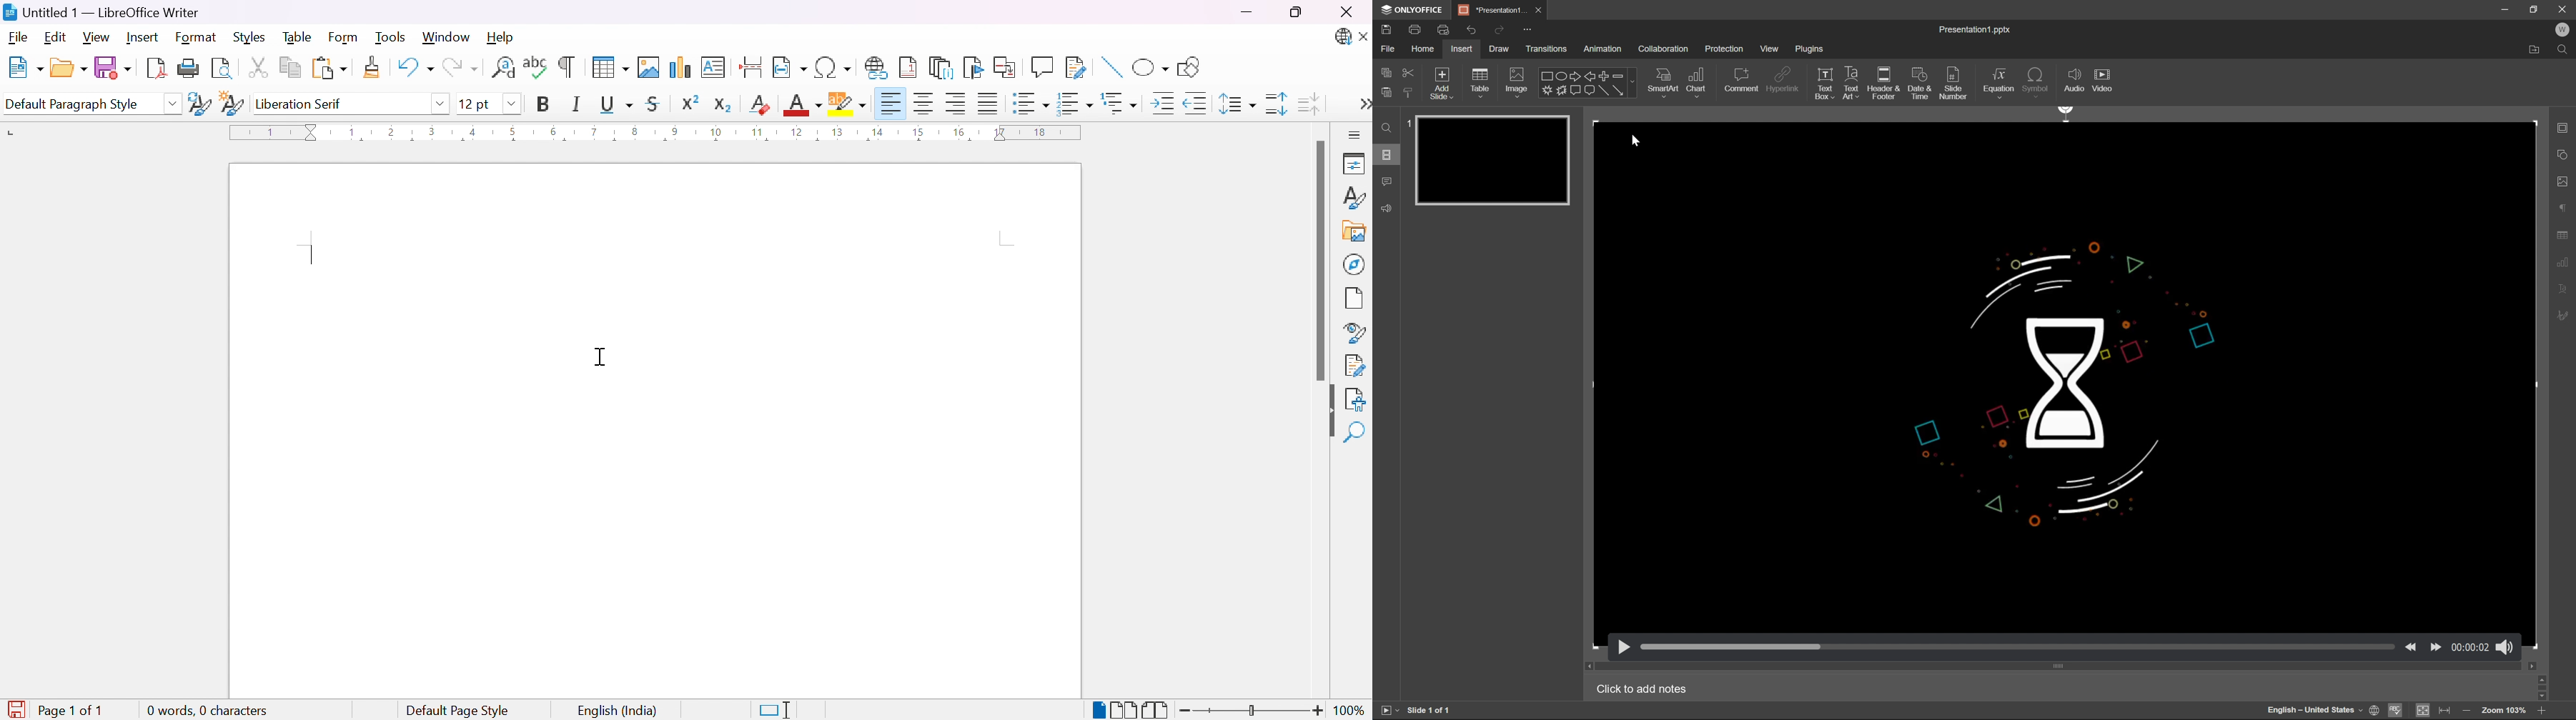 The image size is (2576, 728). I want to click on Styles, so click(253, 36).